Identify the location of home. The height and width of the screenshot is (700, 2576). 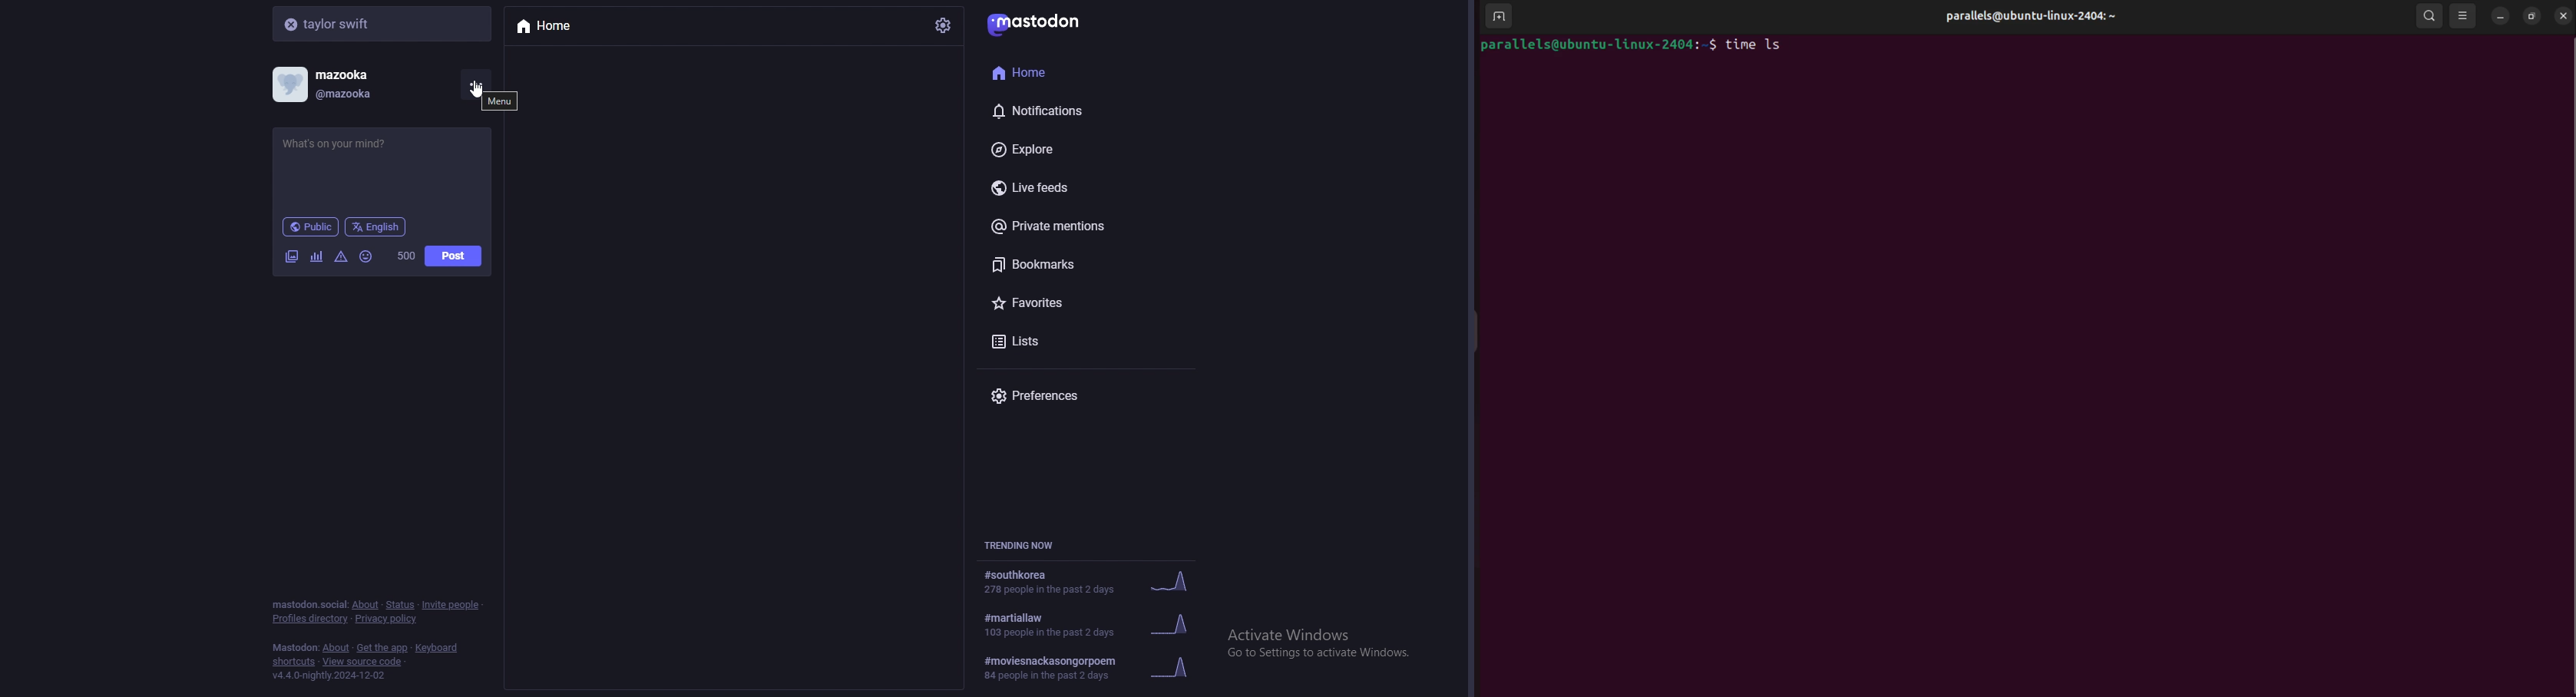
(551, 25).